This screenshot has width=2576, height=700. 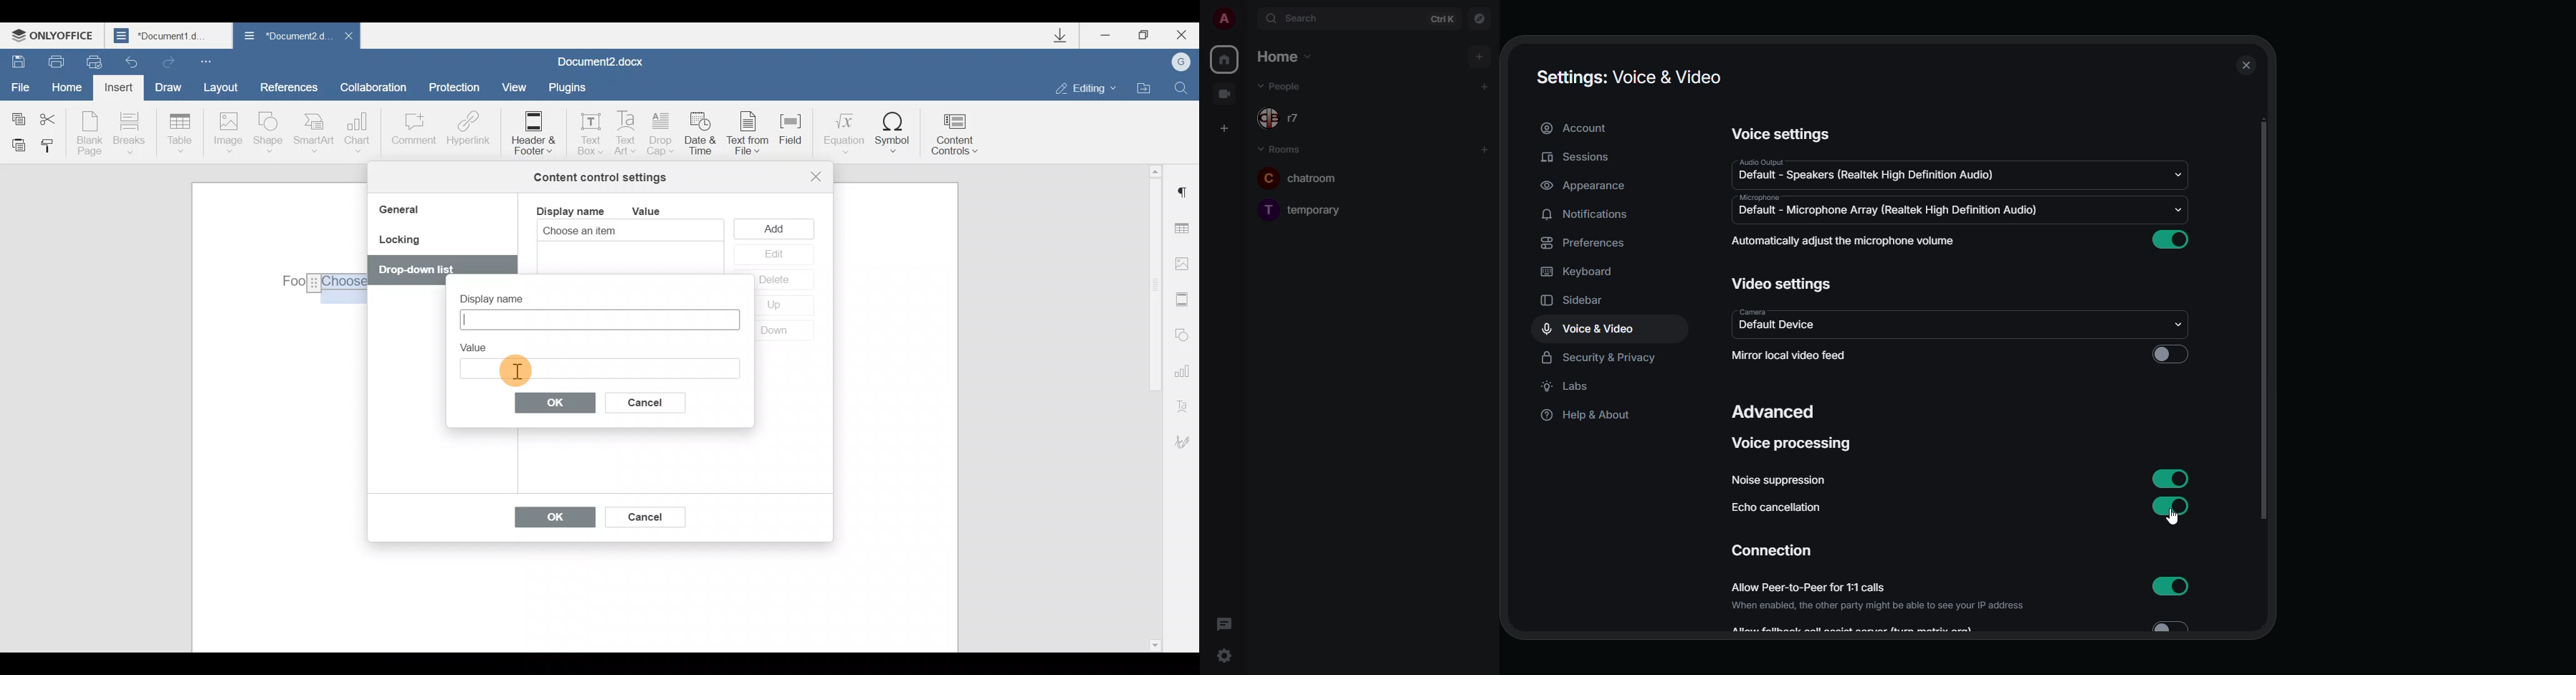 What do you see at coordinates (549, 520) in the screenshot?
I see `OK` at bounding box center [549, 520].